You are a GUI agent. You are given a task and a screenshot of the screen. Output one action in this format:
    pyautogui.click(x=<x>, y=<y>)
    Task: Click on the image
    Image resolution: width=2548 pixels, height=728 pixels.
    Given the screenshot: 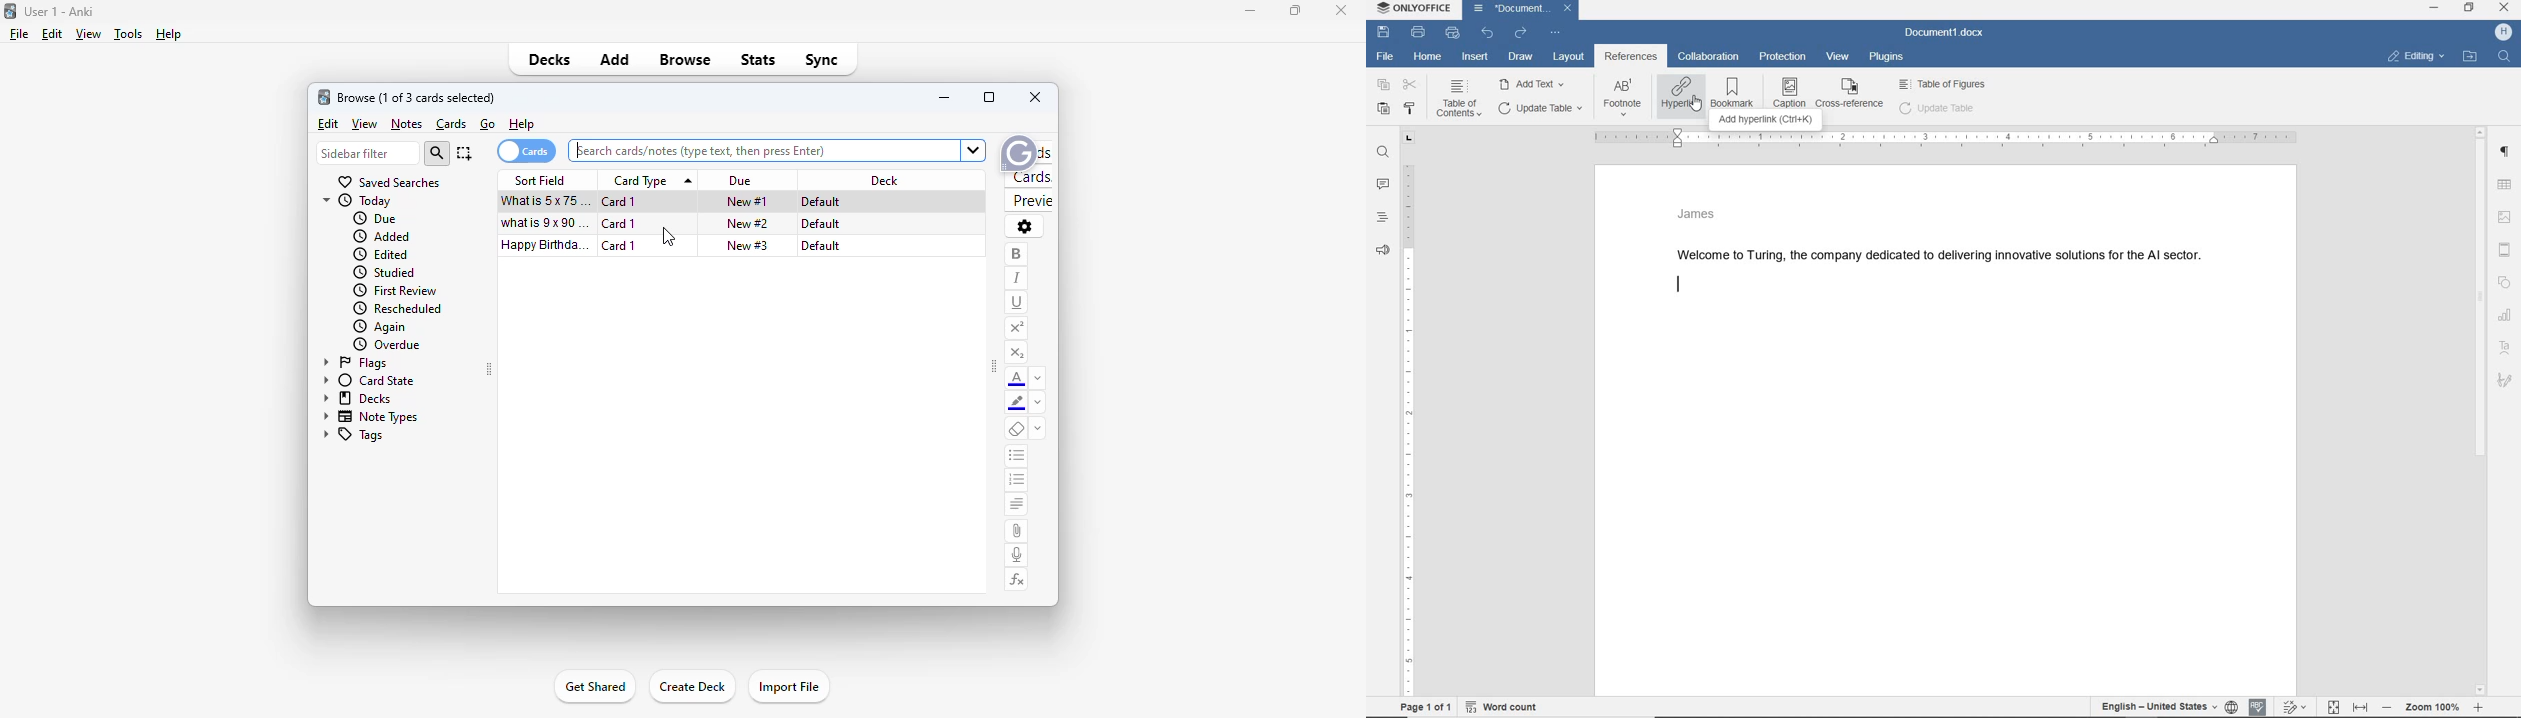 What is the action you would take?
    pyautogui.click(x=2507, y=215)
    